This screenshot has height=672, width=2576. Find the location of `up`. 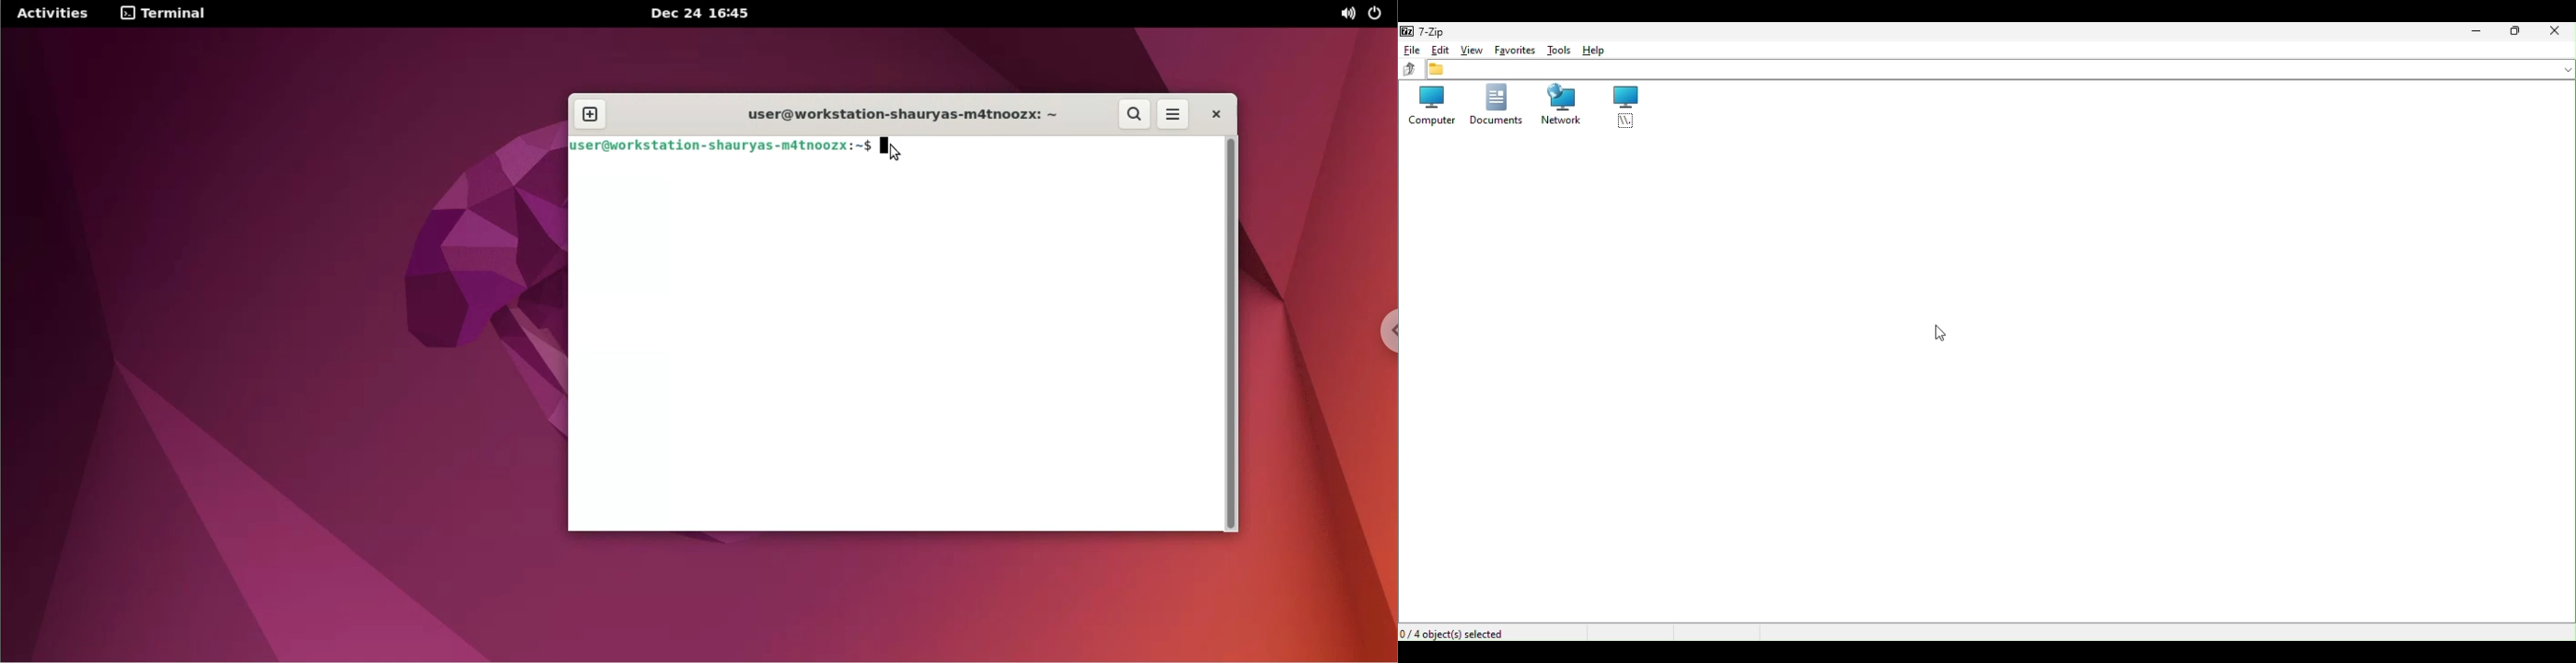

up is located at coordinates (1407, 69).